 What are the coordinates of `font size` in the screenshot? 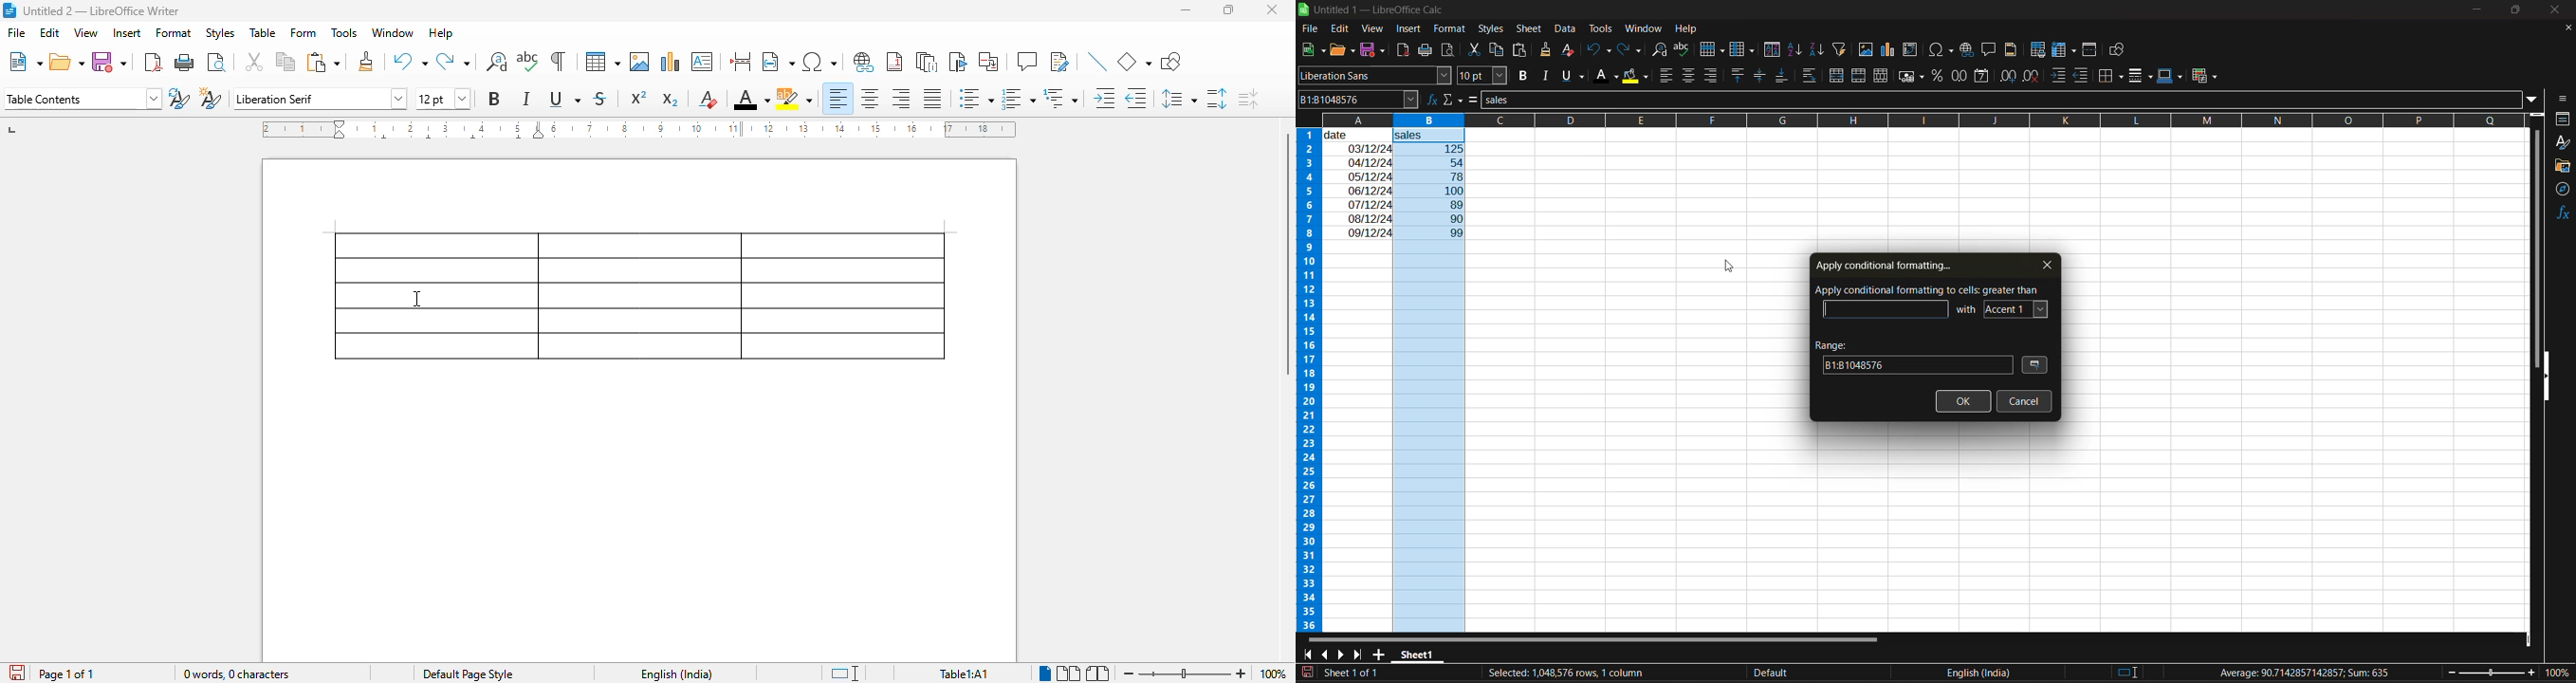 It's located at (1482, 75).